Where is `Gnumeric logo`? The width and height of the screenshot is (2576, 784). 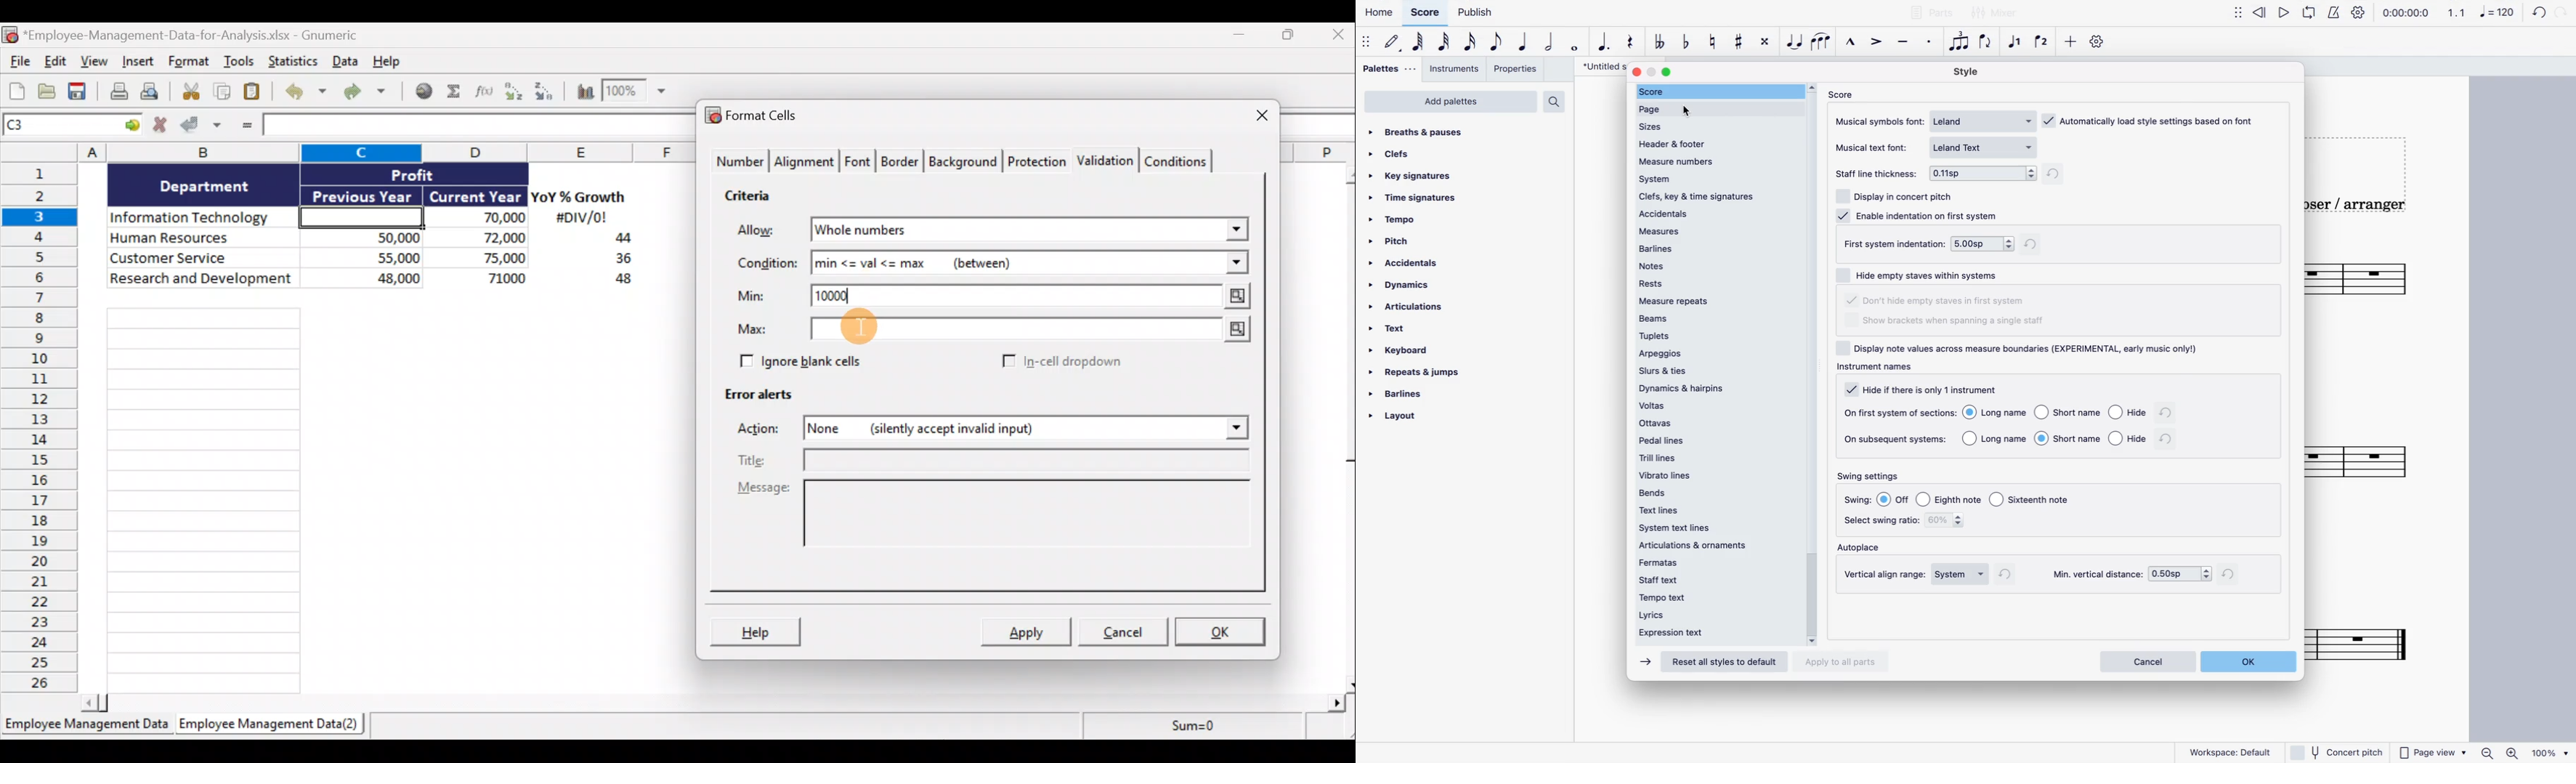
Gnumeric logo is located at coordinates (9, 35).